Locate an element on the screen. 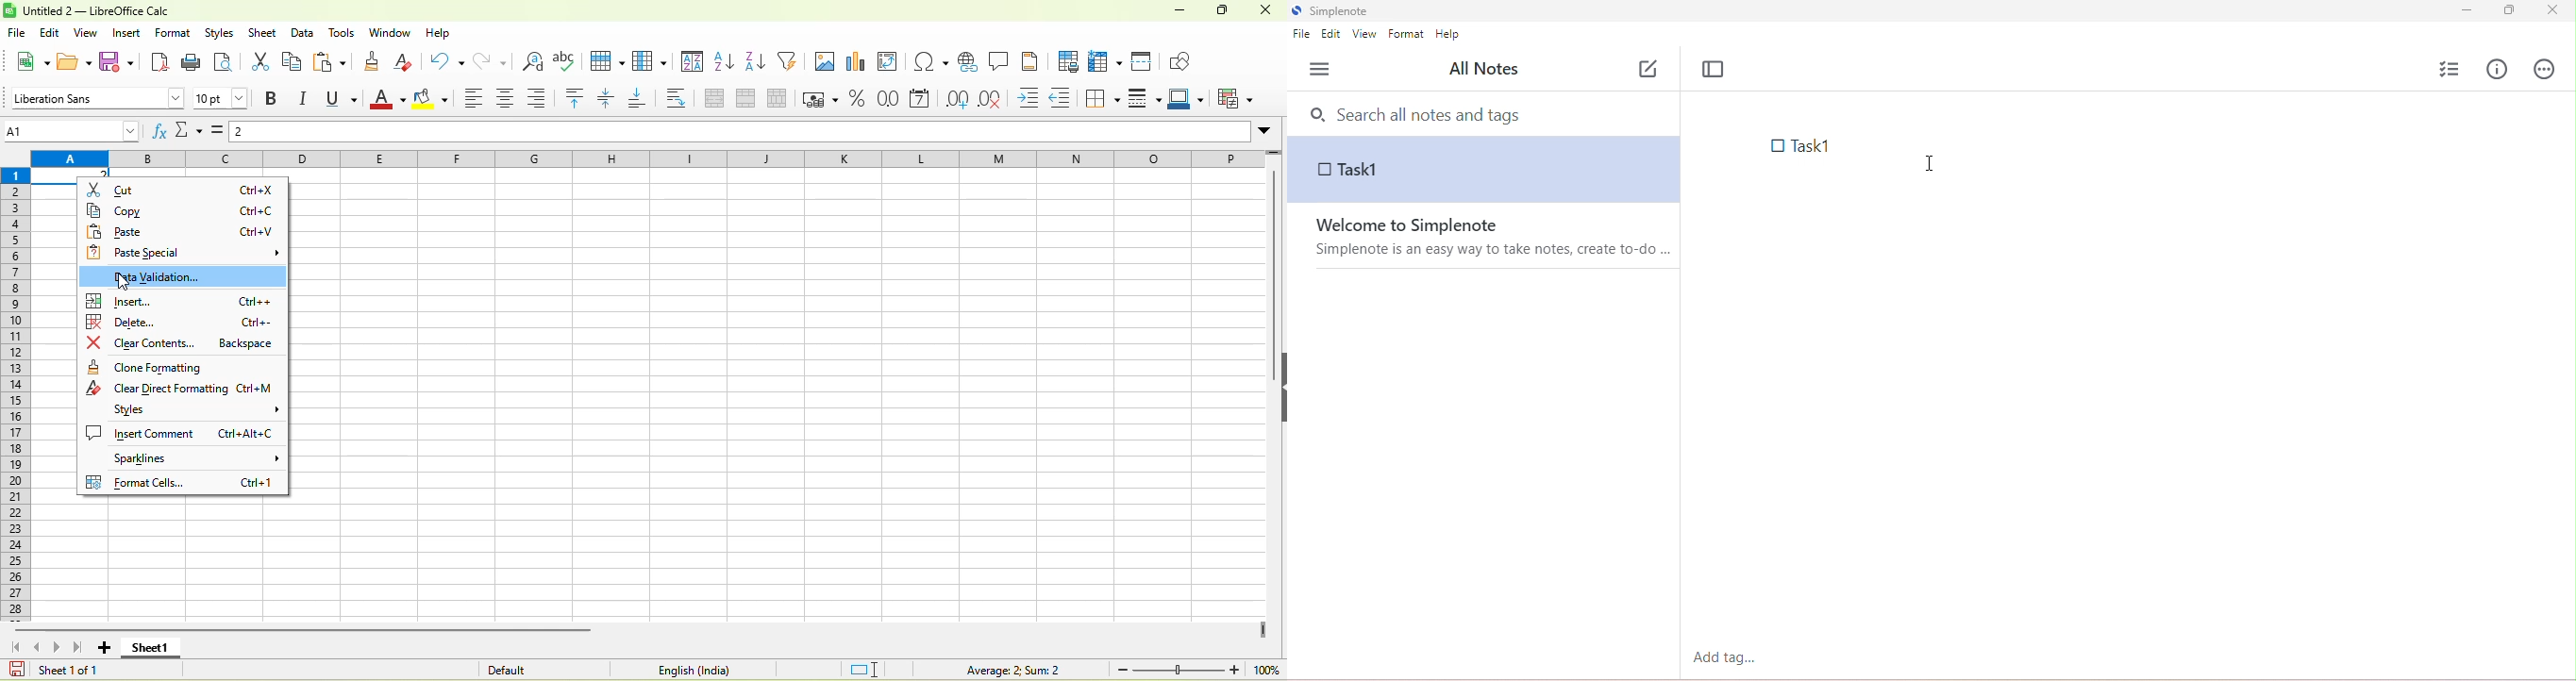  maximize is located at coordinates (1225, 11).